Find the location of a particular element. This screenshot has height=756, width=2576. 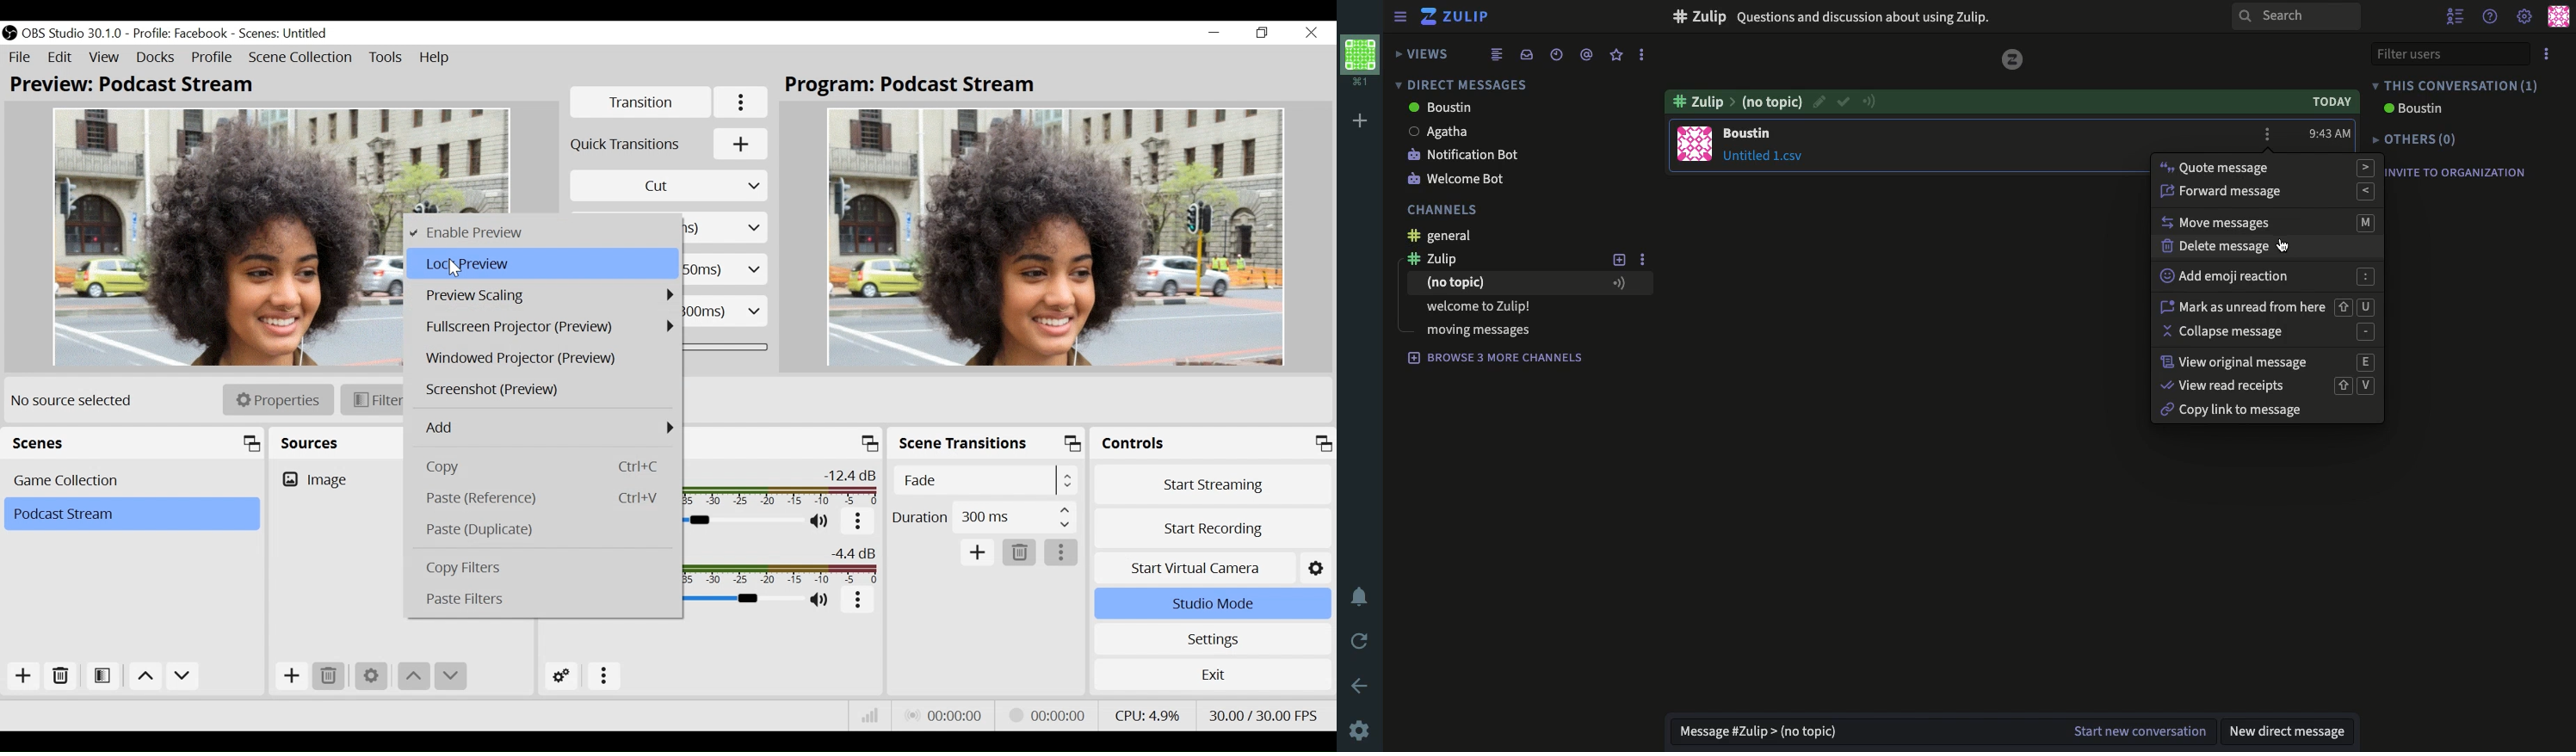

Properties is located at coordinates (279, 400).